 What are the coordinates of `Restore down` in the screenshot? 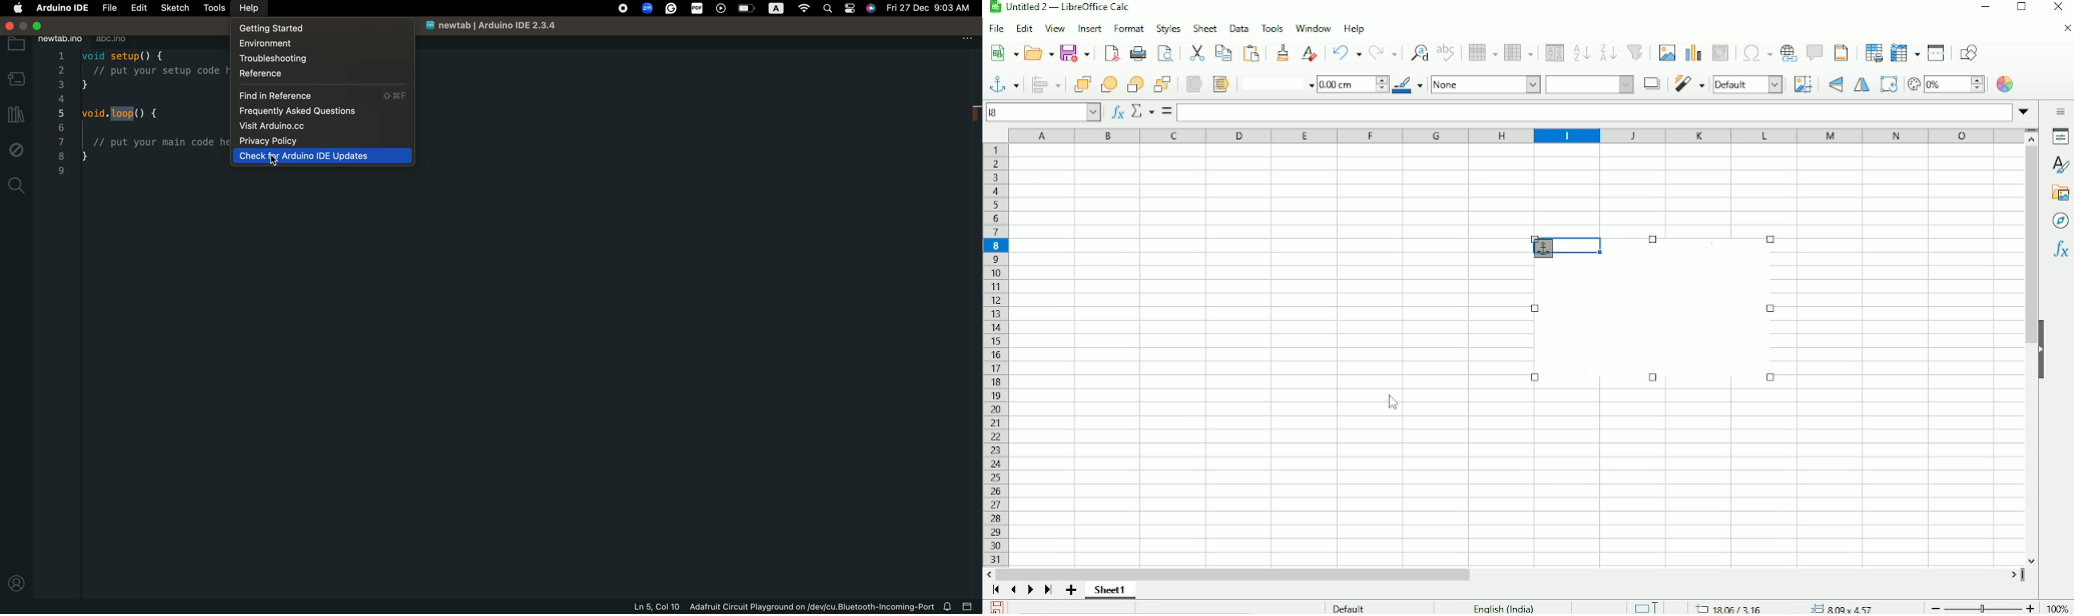 It's located at (2021, 8).